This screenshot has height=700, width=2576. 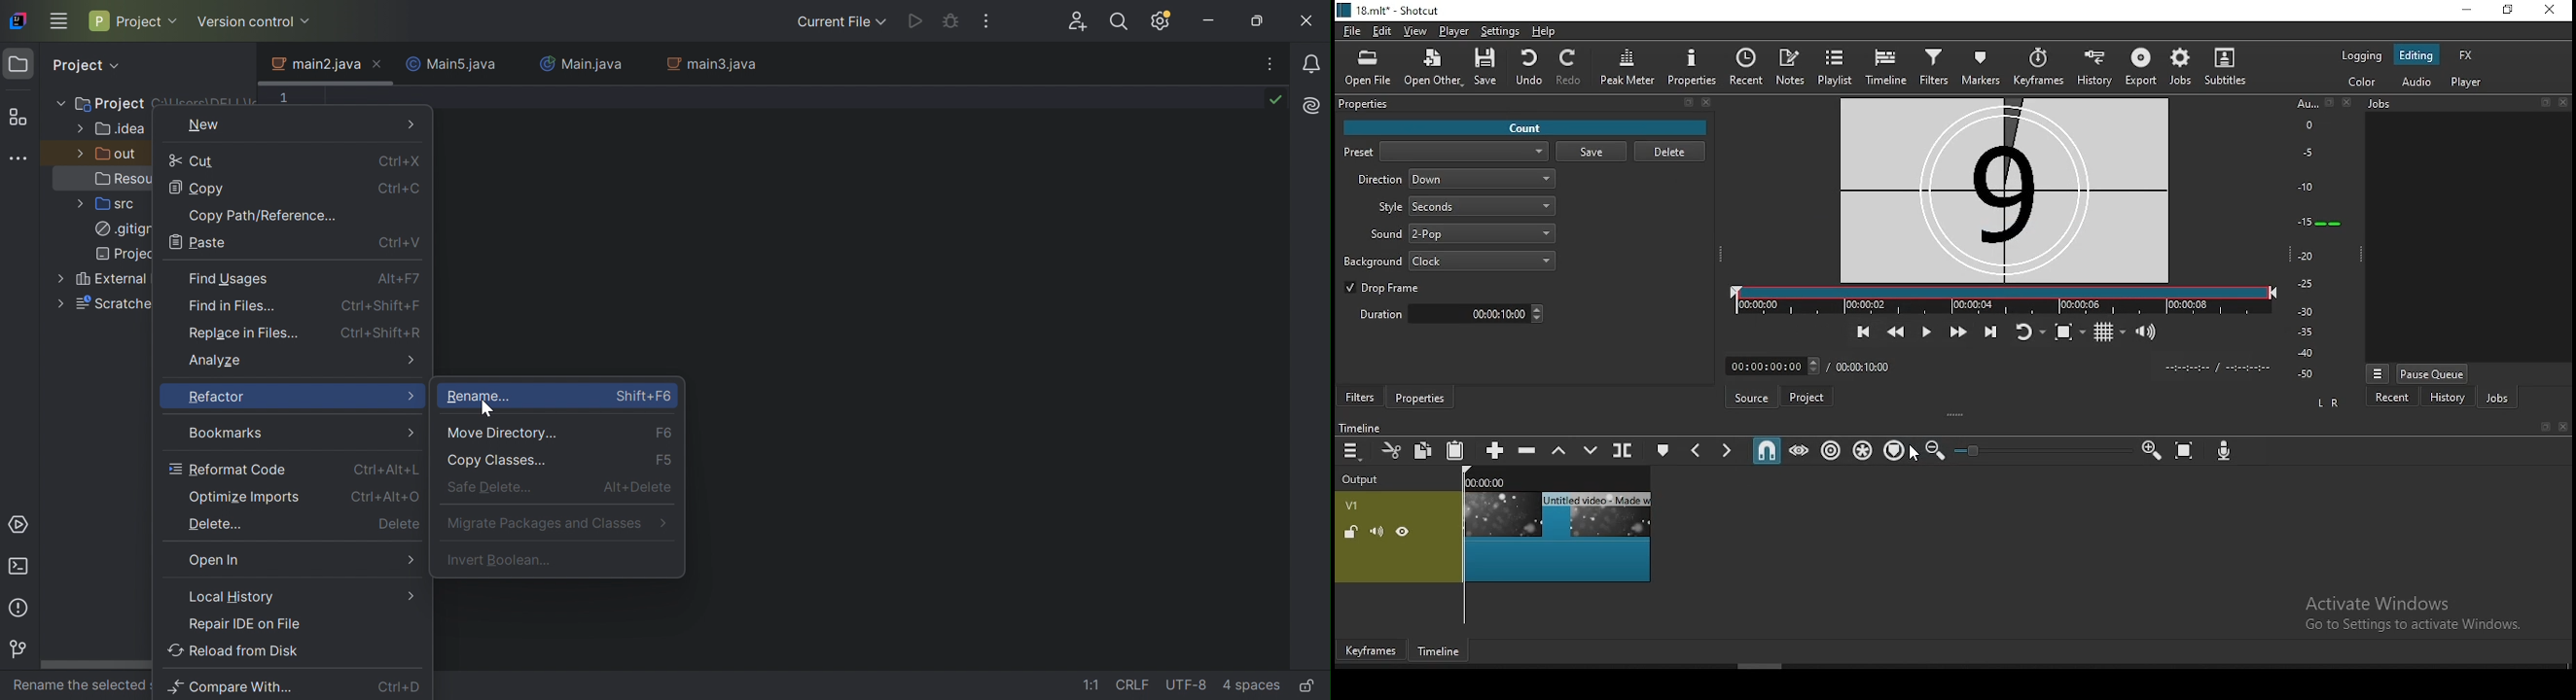 I want to click on zoom timeline to fit, so click(x=2184, y=450).